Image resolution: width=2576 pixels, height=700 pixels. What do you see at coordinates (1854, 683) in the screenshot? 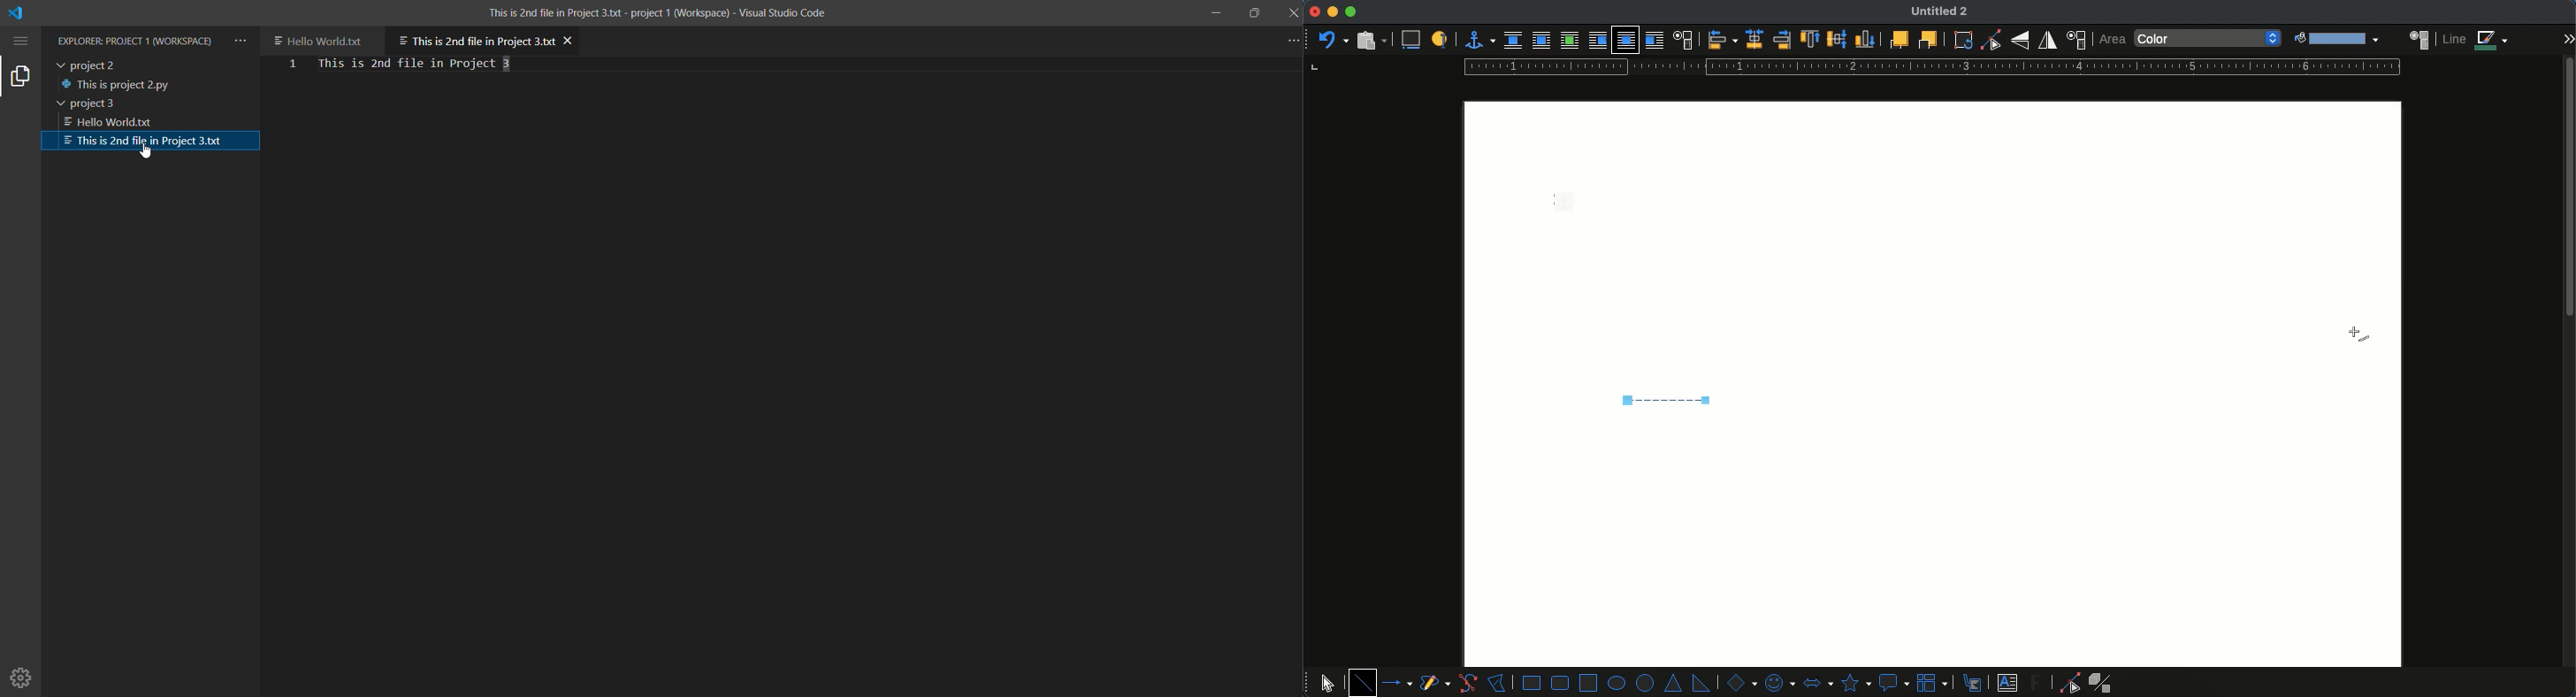
I see `stars and banners` at bounding box center [1854, 683].